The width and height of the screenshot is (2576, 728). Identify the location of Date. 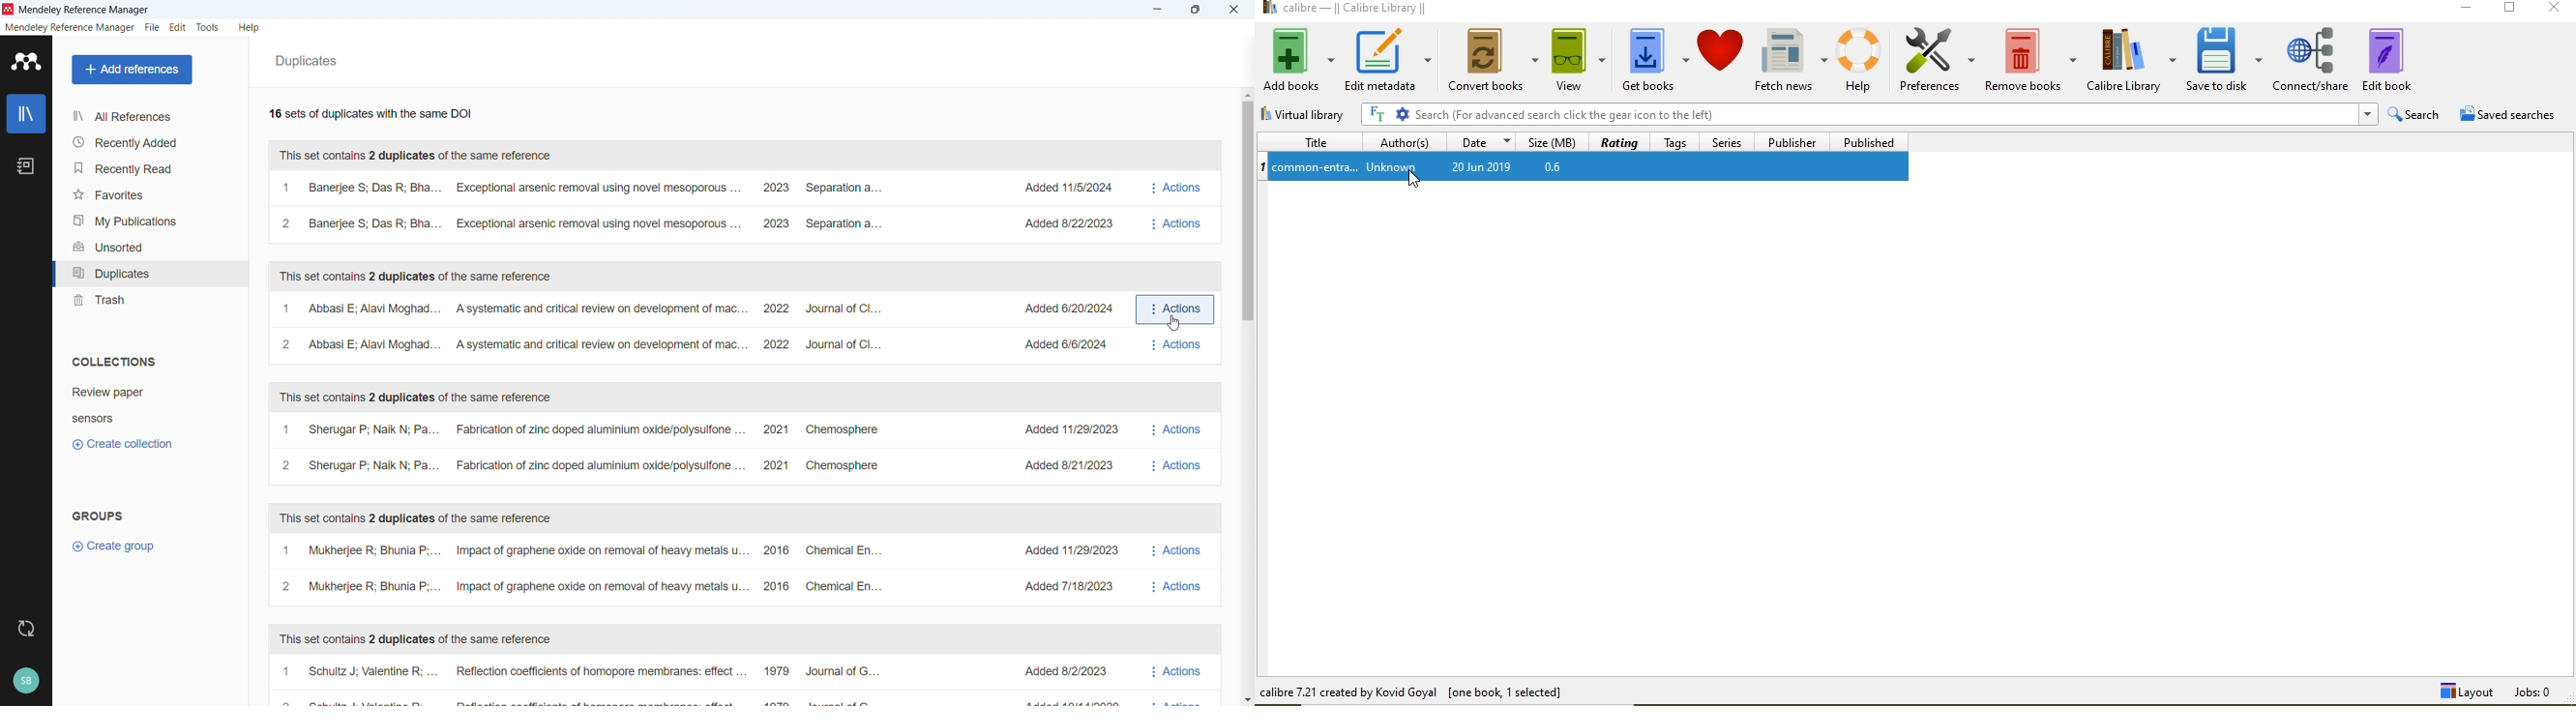
(1480, 144).